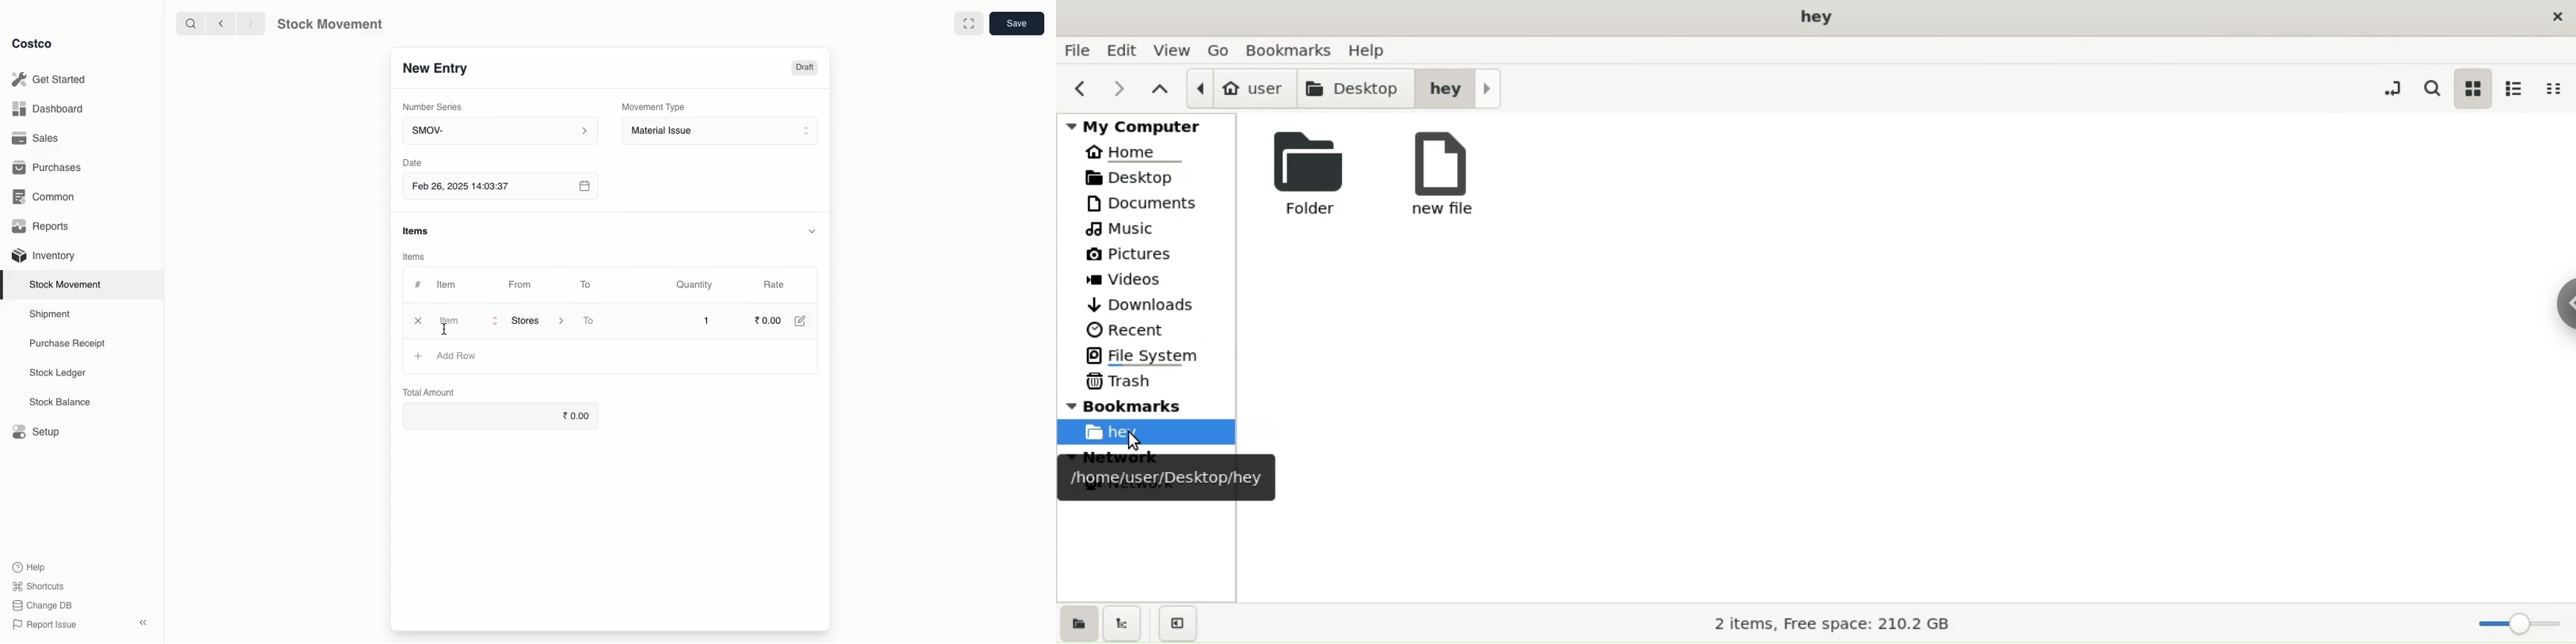 Image resolution: width=2576 pixels, height=644 pixels. Describe the element at coordinates (590, 322) in the screenshot. I see `To` at that location.